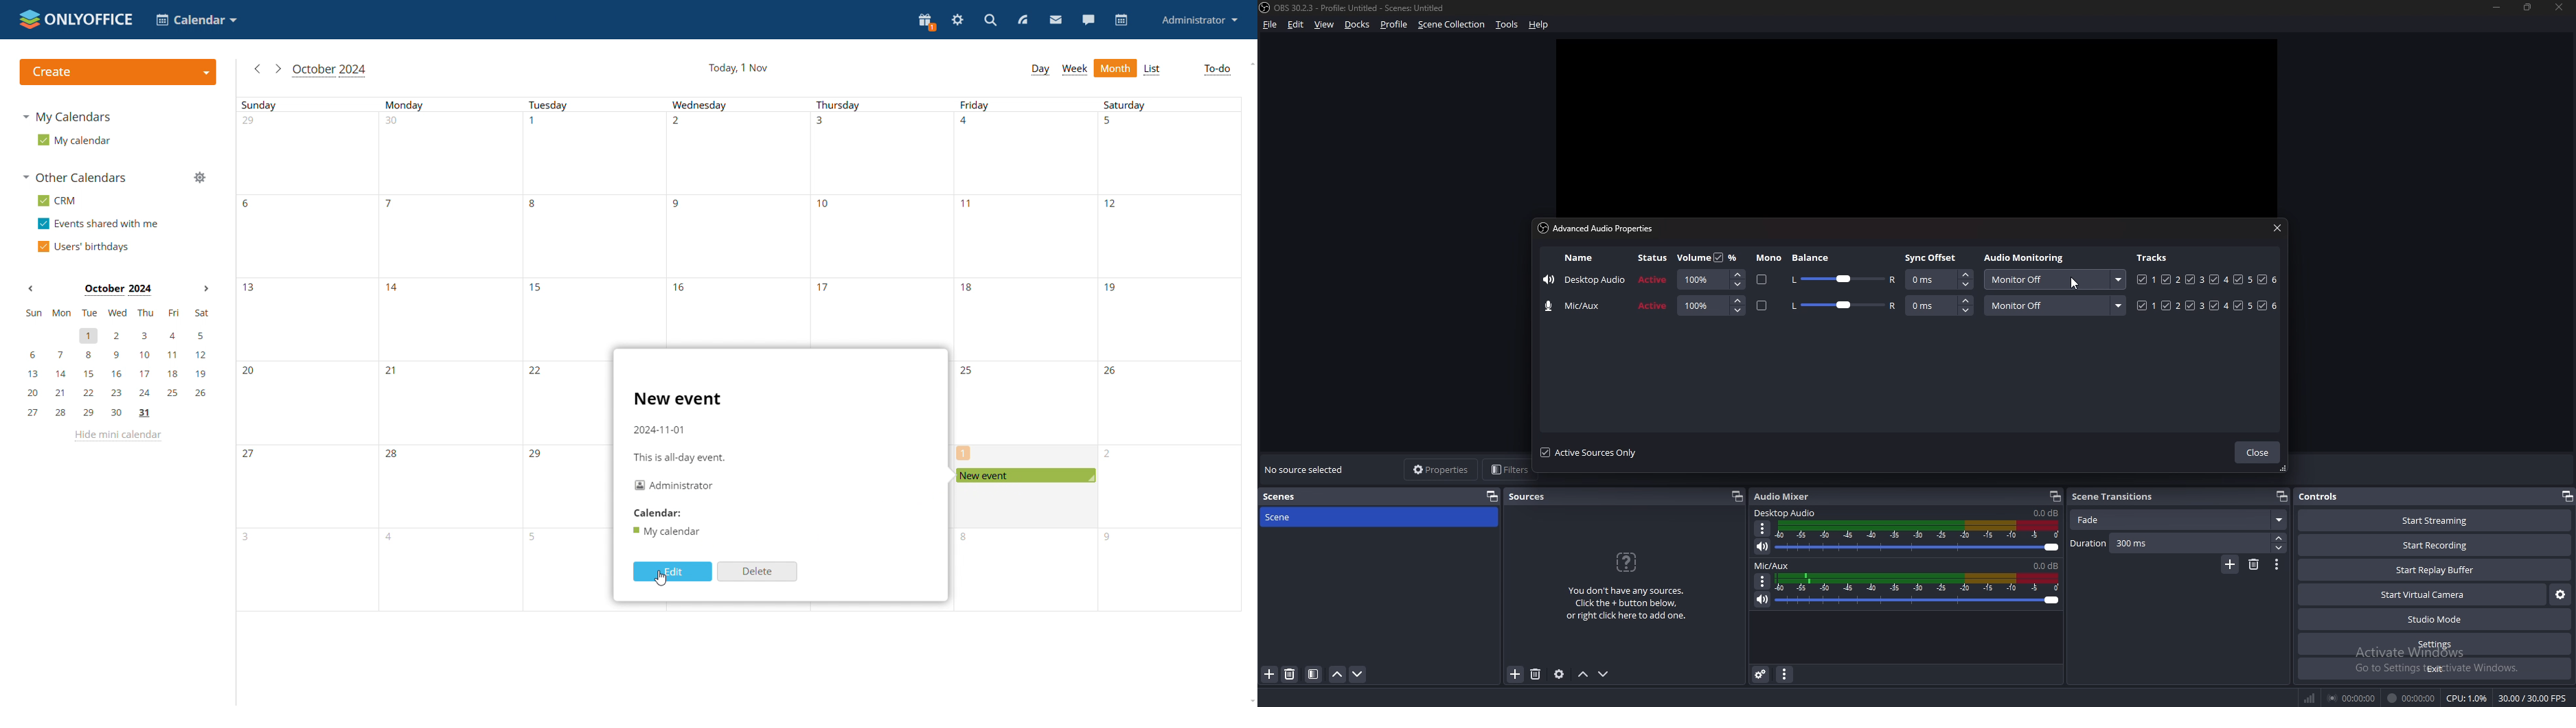 The image size is (2576, 728). What do you see at coordinates (1363, 8) in the screenshot?
I see `‘OBS 30.2.3 - Profile: Untitled - Scenes: Untitled` at bounding box center [1363, 8].